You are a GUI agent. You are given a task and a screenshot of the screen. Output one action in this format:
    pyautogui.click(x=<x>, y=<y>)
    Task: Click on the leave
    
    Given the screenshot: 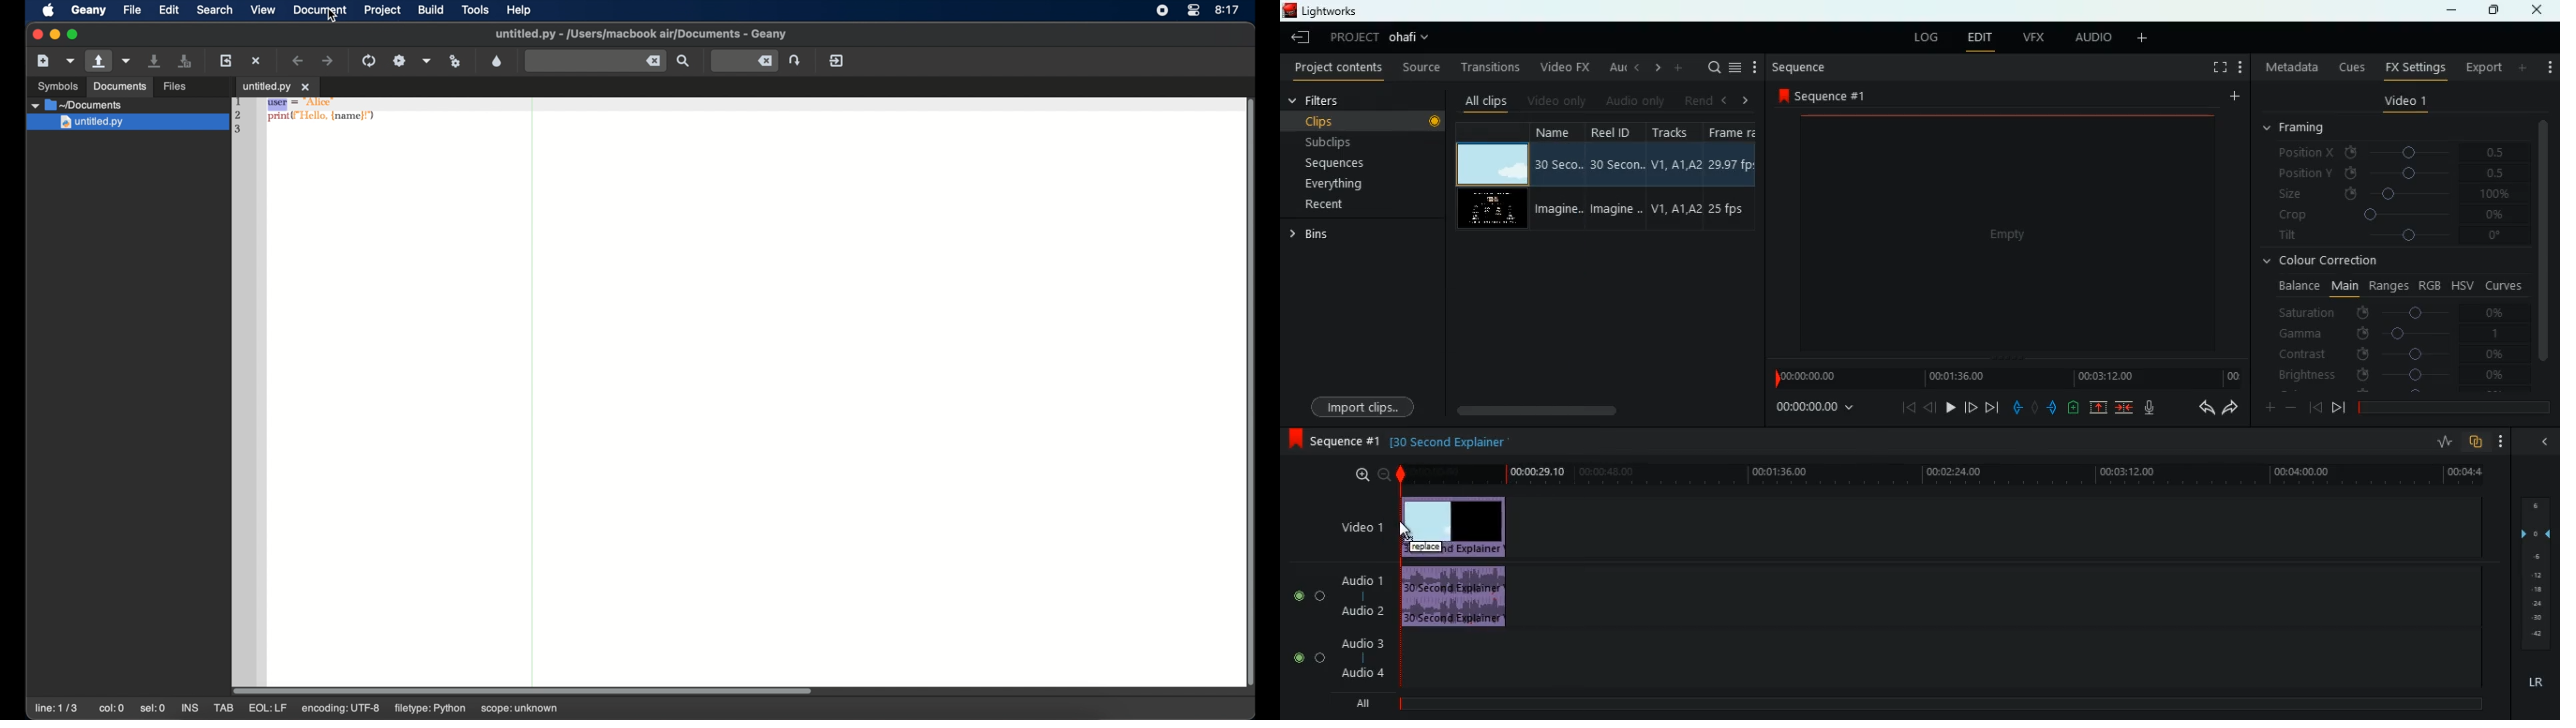 What is the action you would take?
    pyautogui.click(x=1300, y=37)
    